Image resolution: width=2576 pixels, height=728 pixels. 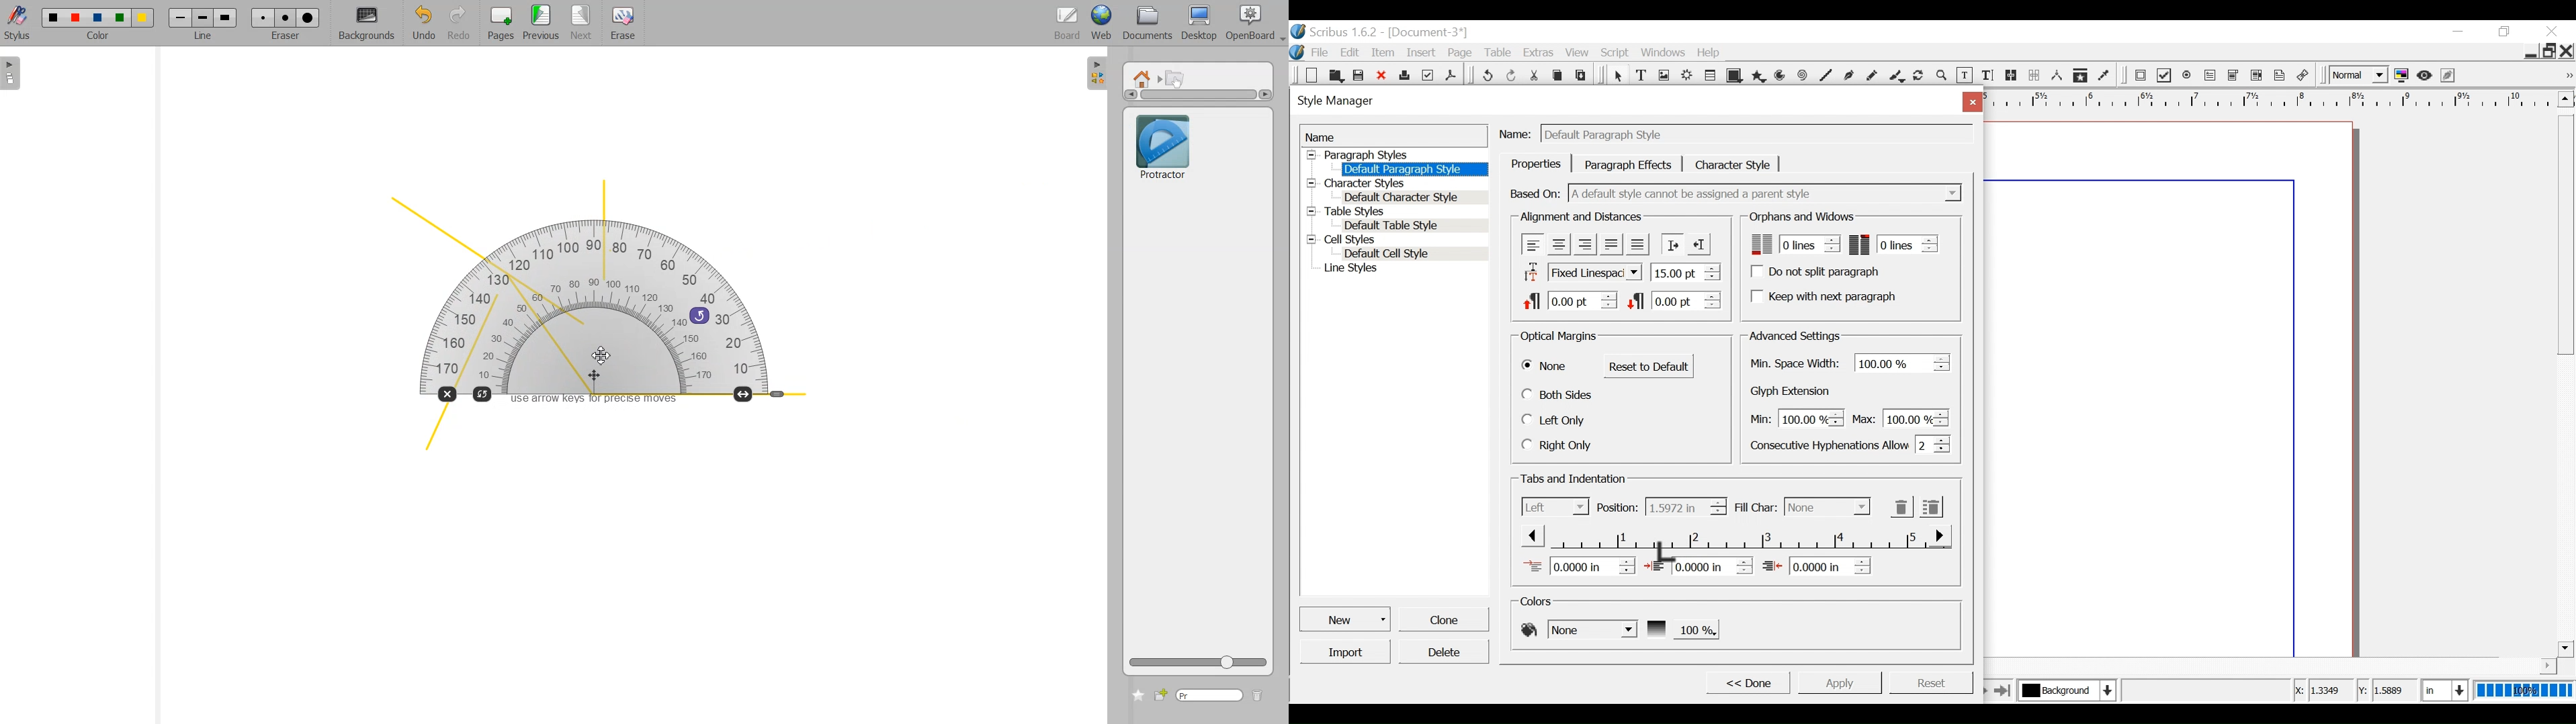 What do you see at coordinates (2105, 76) in the screenshot?
I see `Eye dropper` at bounding box center [2105, 76].